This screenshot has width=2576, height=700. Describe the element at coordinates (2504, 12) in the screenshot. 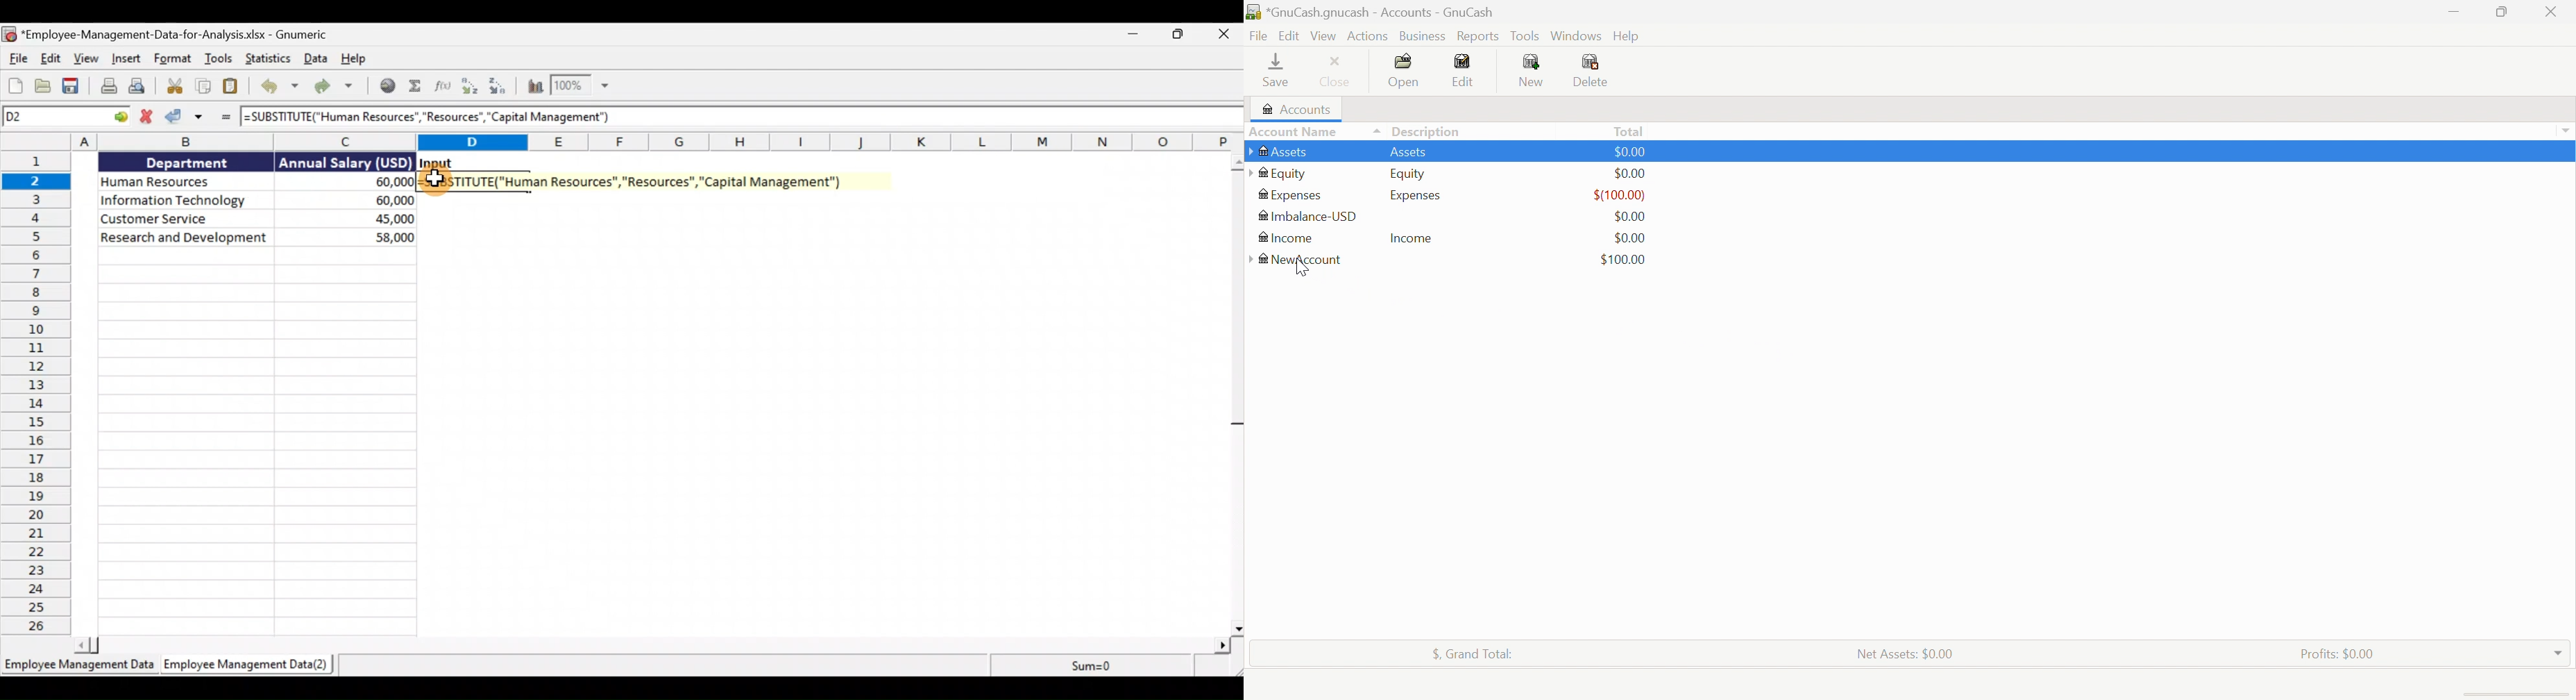

I see `Restore Down` at that location.